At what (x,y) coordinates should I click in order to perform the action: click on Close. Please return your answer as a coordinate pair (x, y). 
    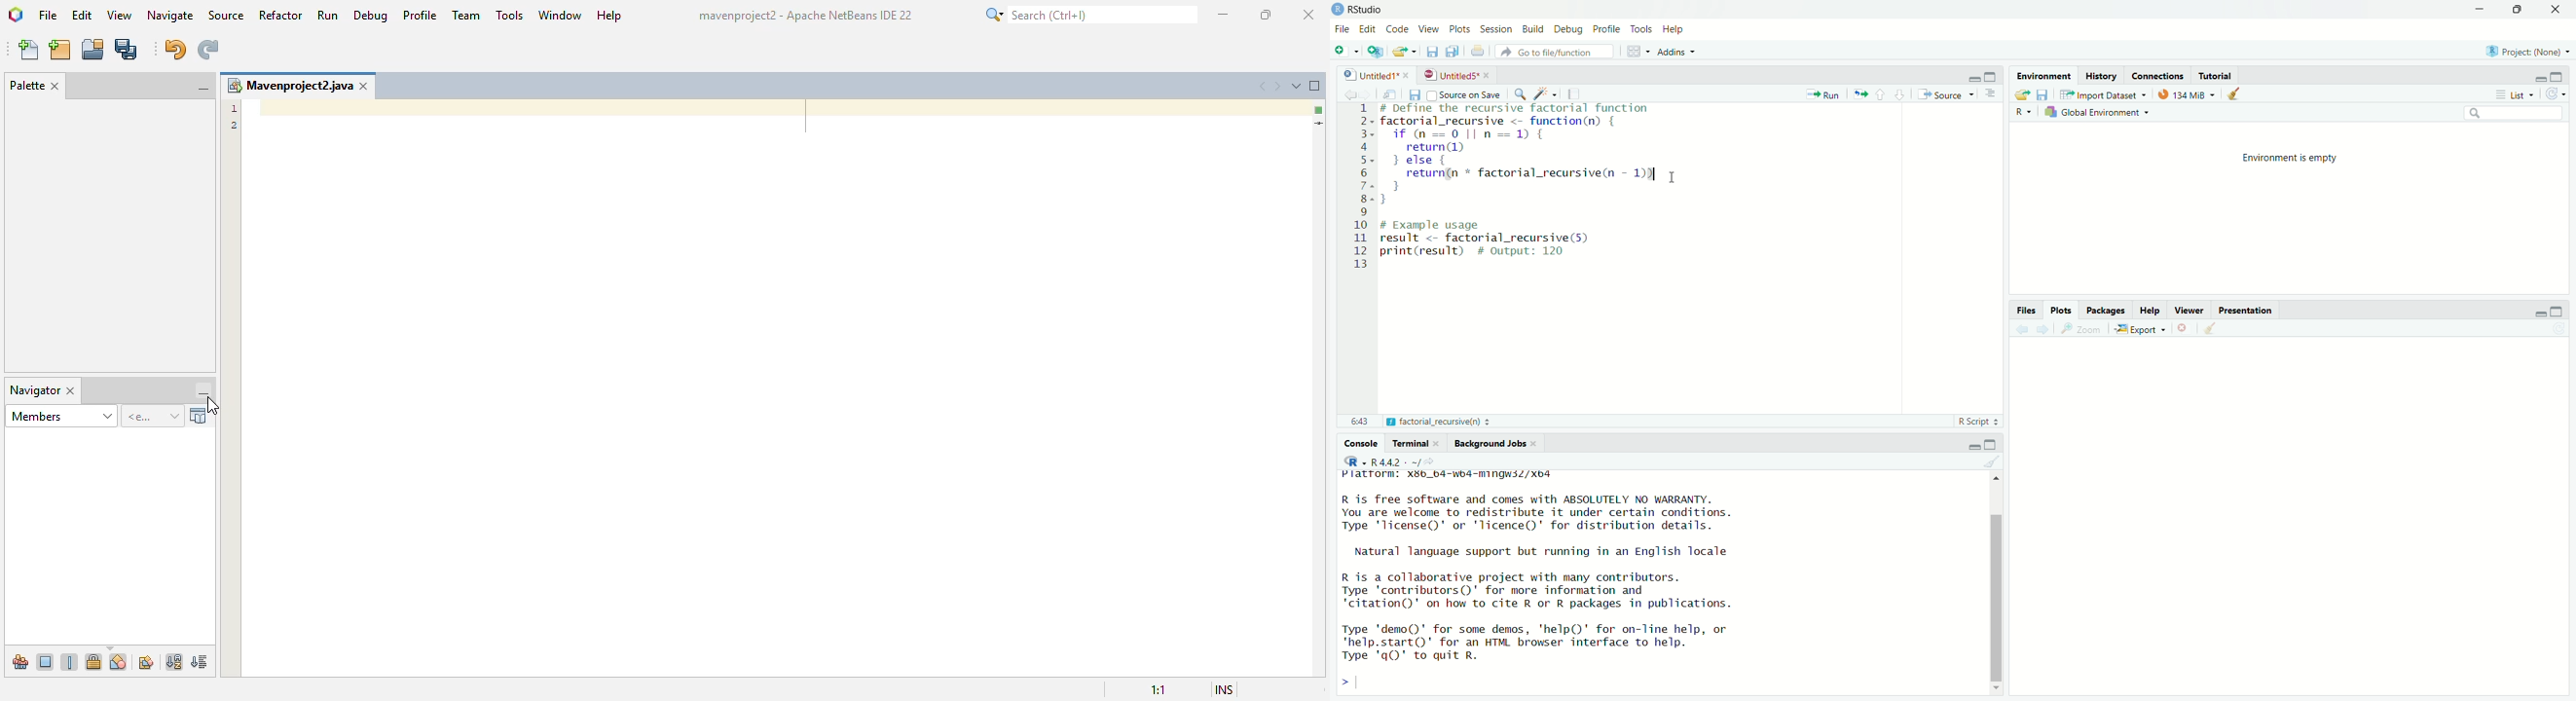
    Looking at the image, I should click on (2551, 11).